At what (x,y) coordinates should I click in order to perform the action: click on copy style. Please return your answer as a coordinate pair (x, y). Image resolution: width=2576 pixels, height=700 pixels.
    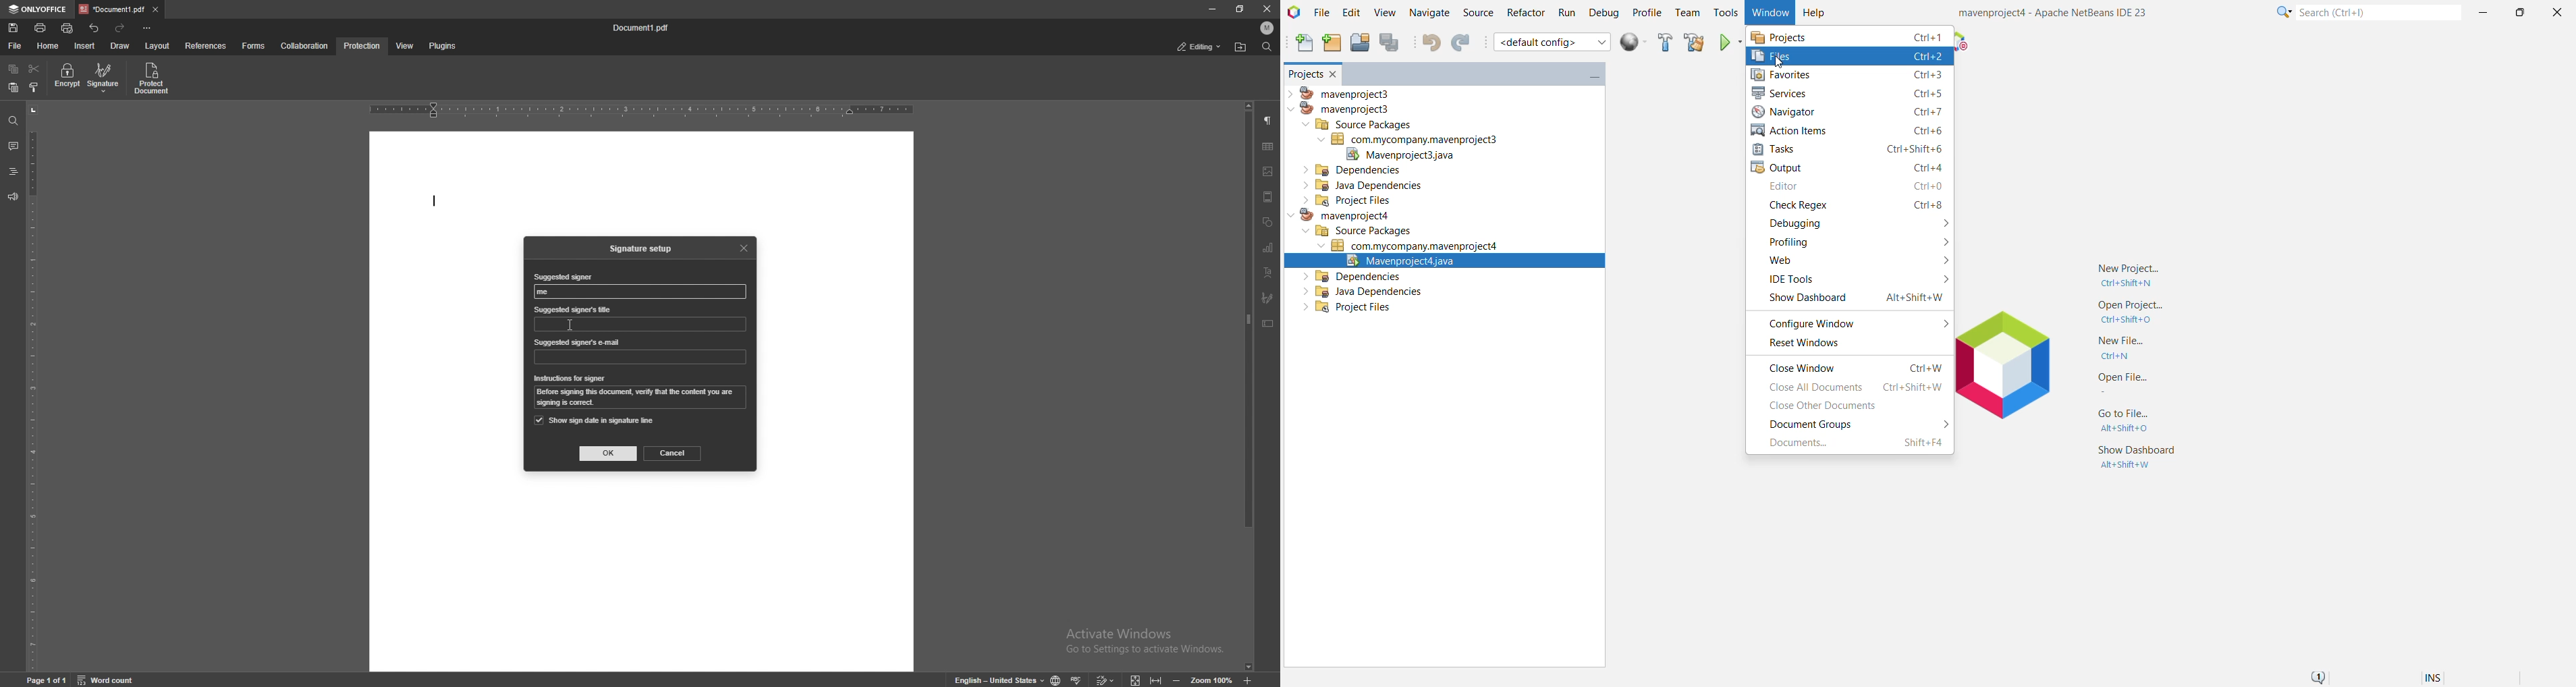
    Looking at the image, I should click on (35, 87).